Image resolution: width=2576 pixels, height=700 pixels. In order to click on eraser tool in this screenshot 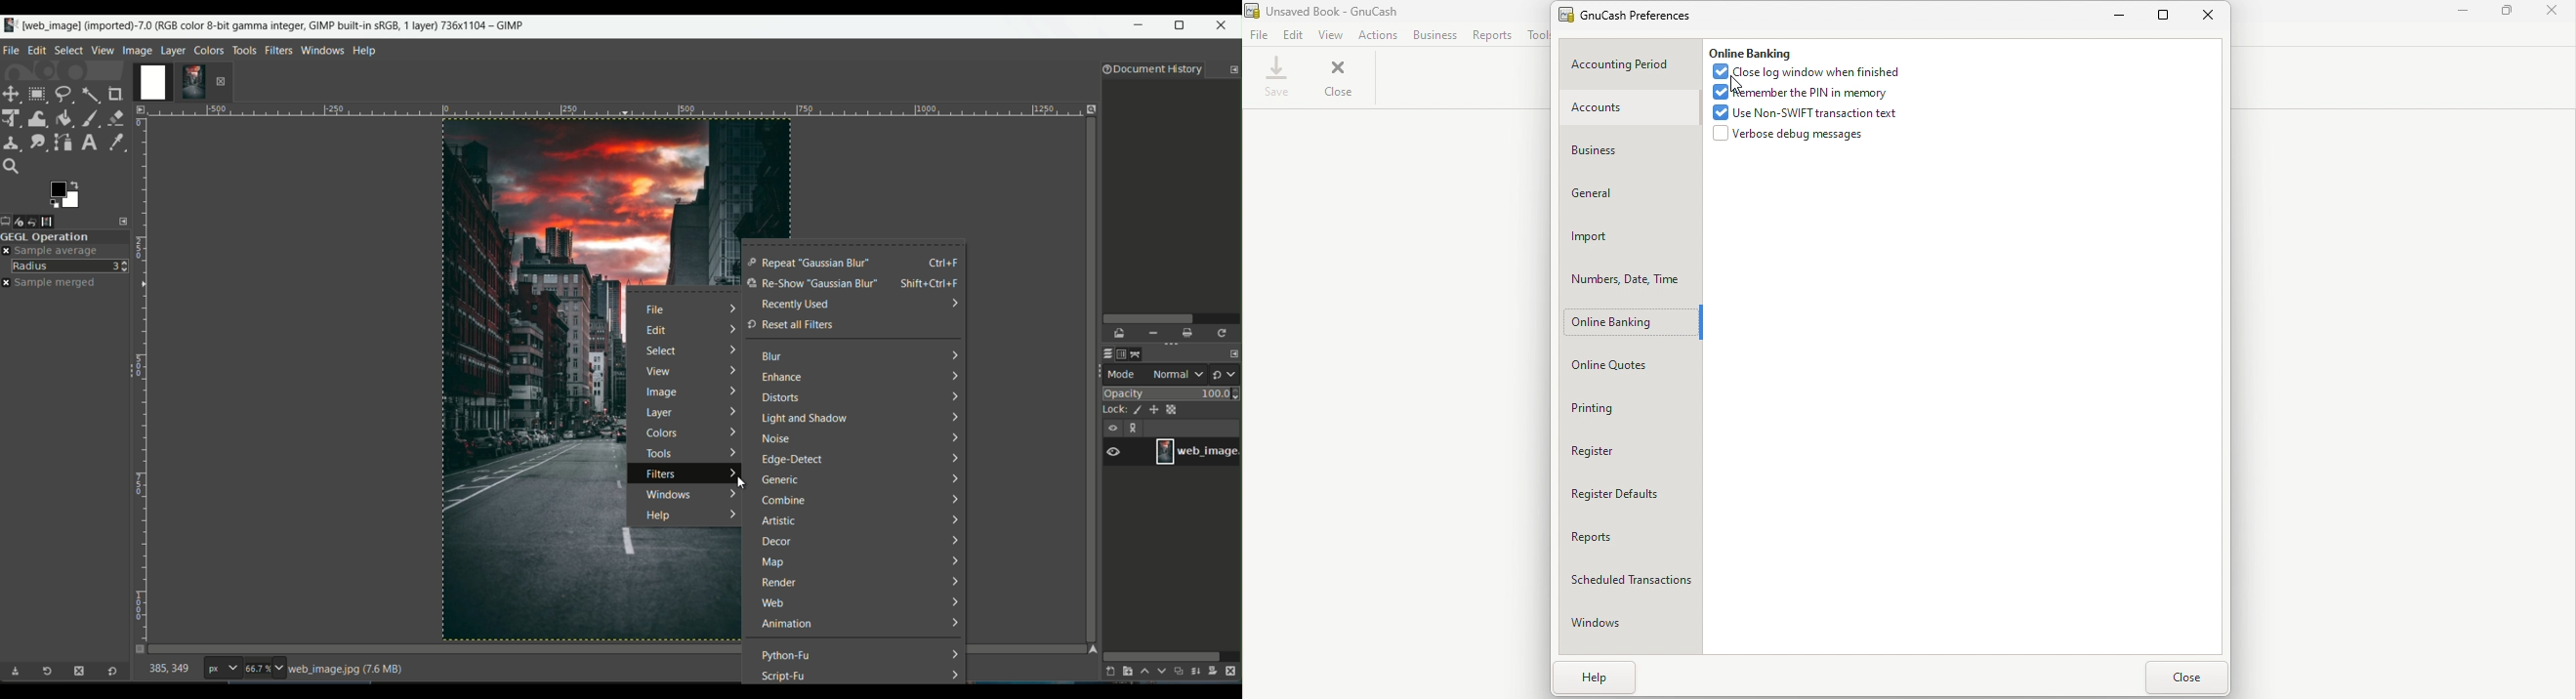, I will do `click(117, 116)`.